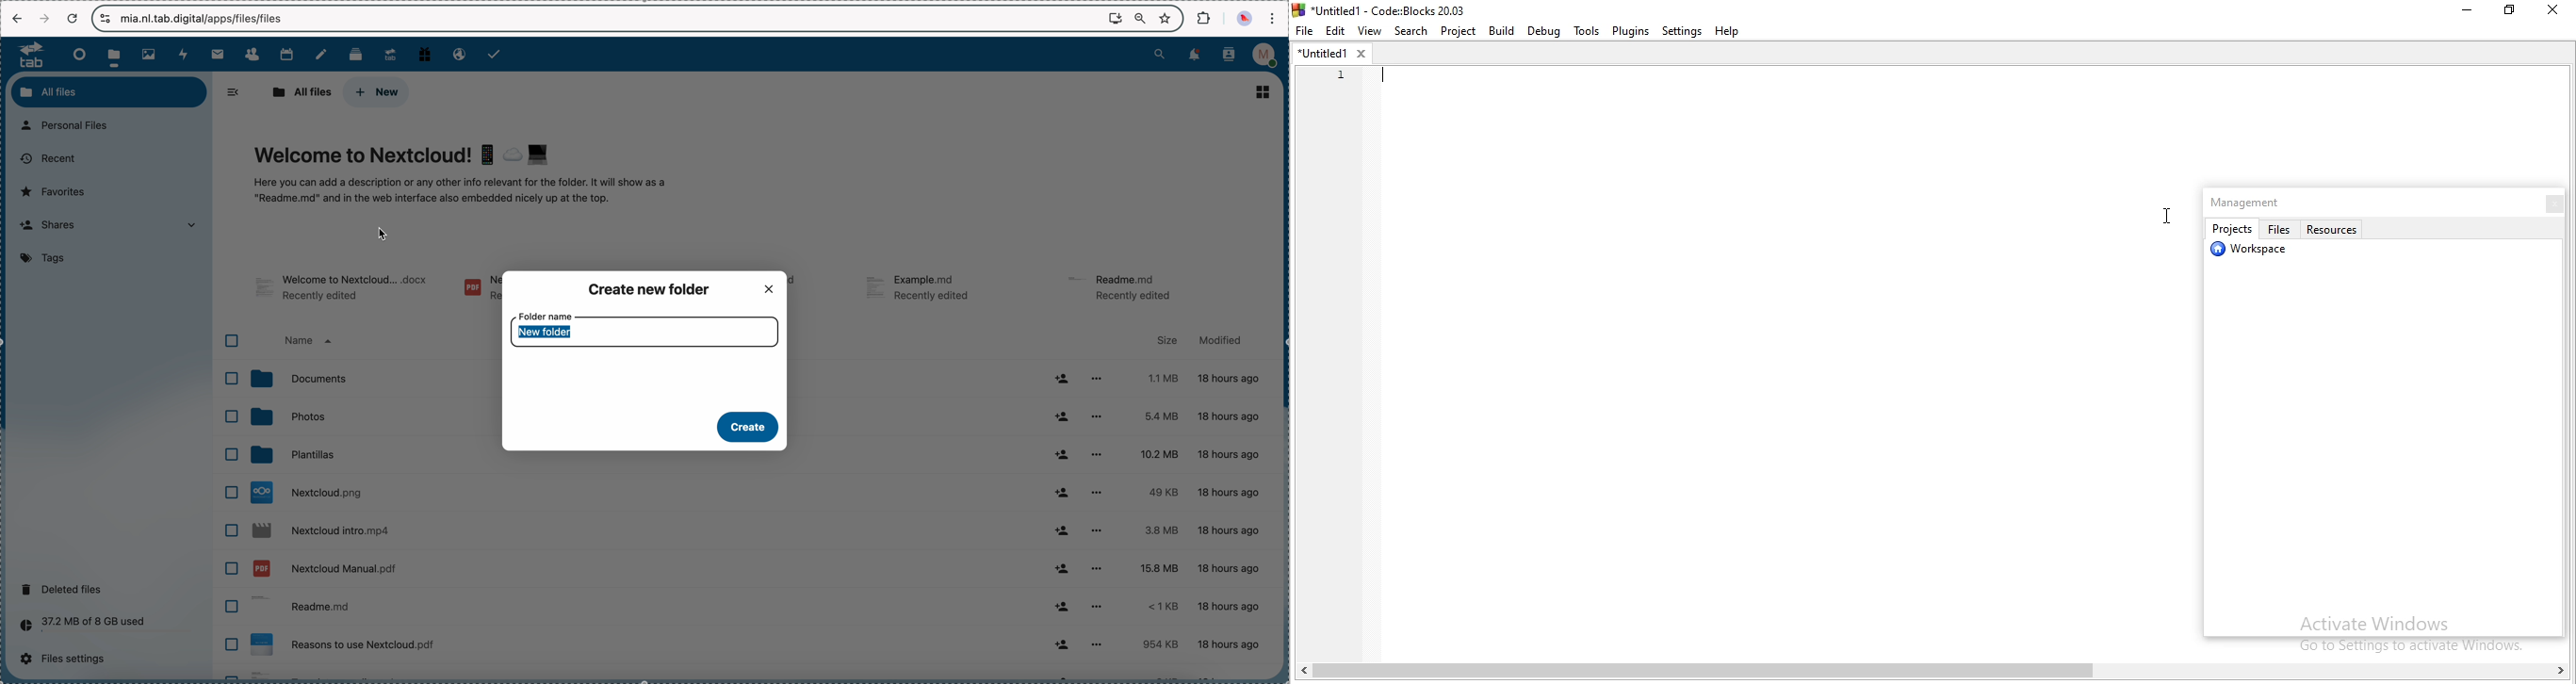 The height and width of the screenshot is (700, 2576). What do you see at coordinates (745, 426) in the screenshot?
I see `create button` at bounding box center [745, 426].